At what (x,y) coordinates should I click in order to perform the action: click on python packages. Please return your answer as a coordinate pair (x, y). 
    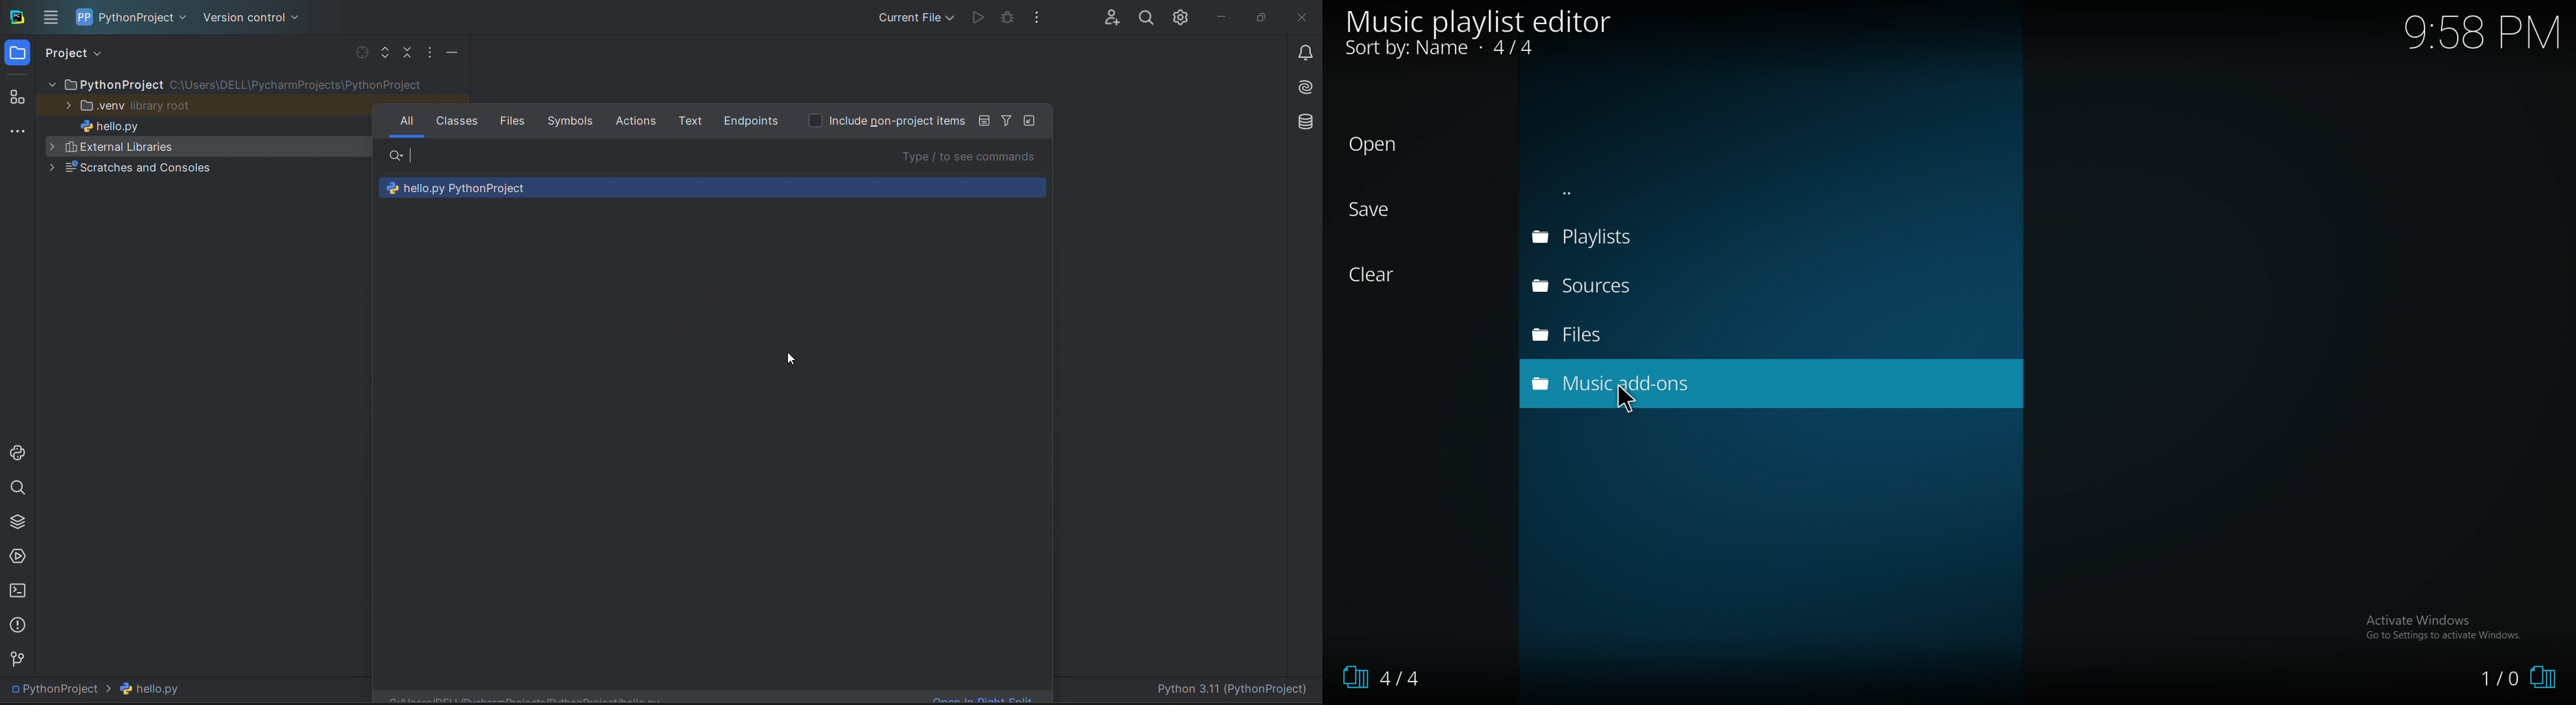
    Looking at the image, I should click on (17, 522).